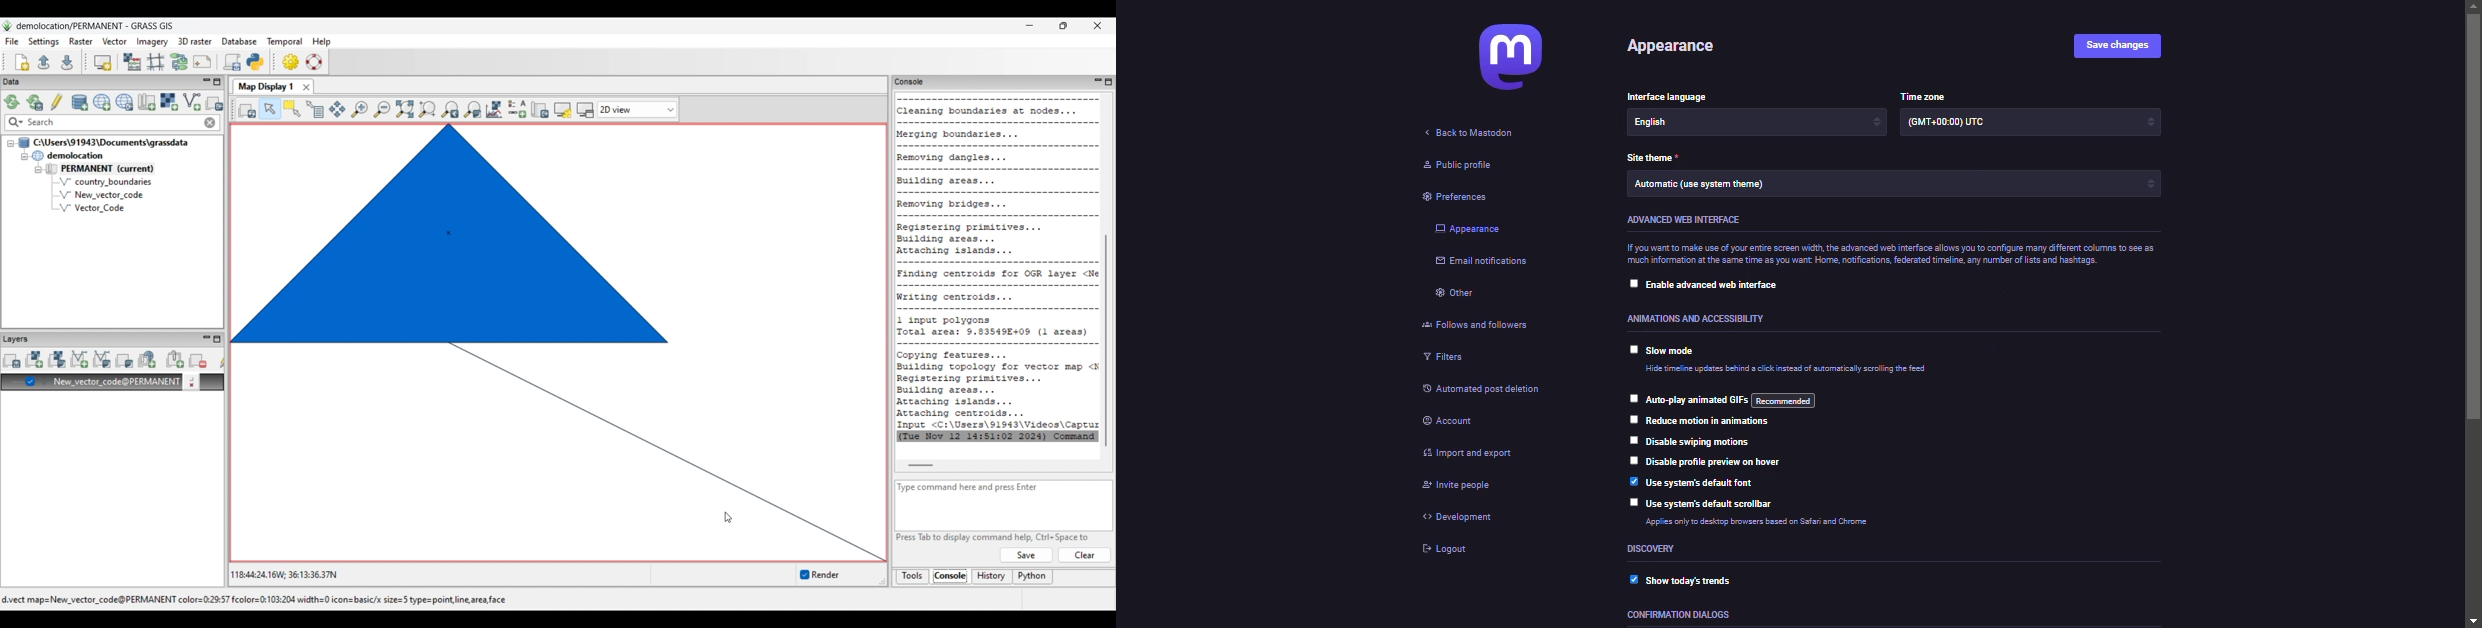 The width and height of the screenshot is (2492, 644). I want to click on enabled, so click(1634, 481).